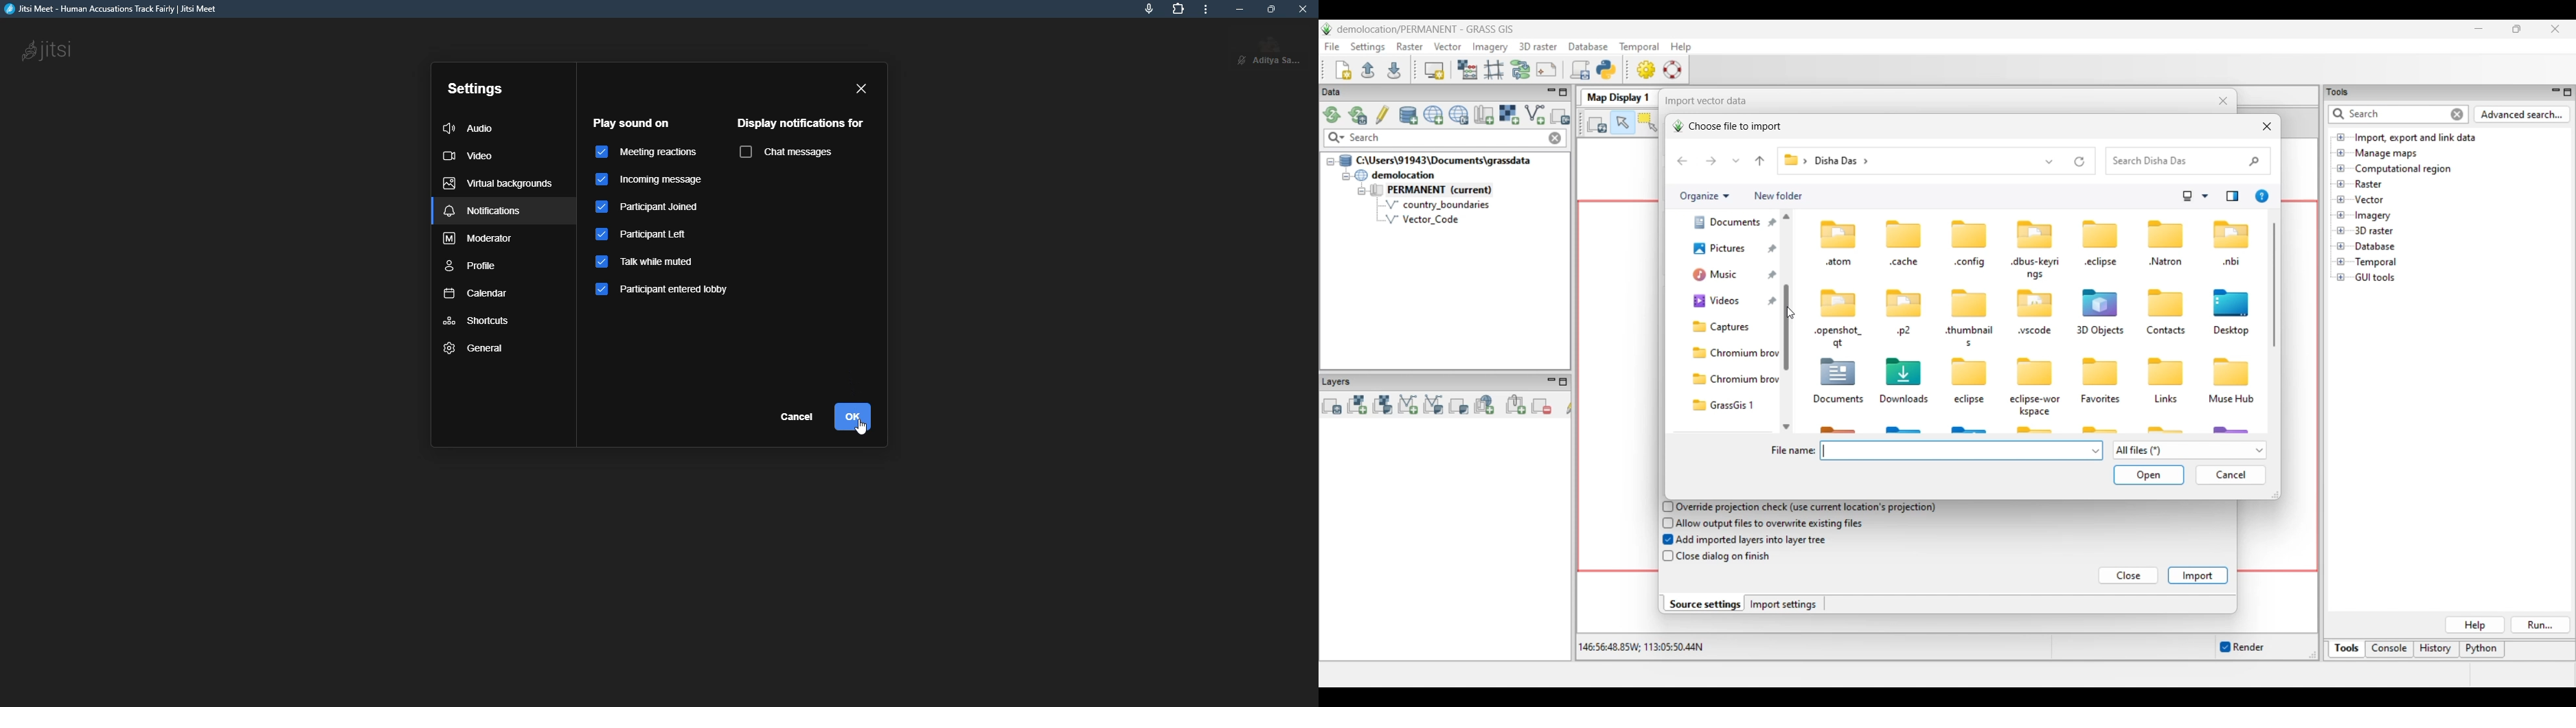  What do you see at coordinates (1434, 115) in the screenshot?
I see `Create new project (location) to current GRASS database` at bounding box center [1434, 115].